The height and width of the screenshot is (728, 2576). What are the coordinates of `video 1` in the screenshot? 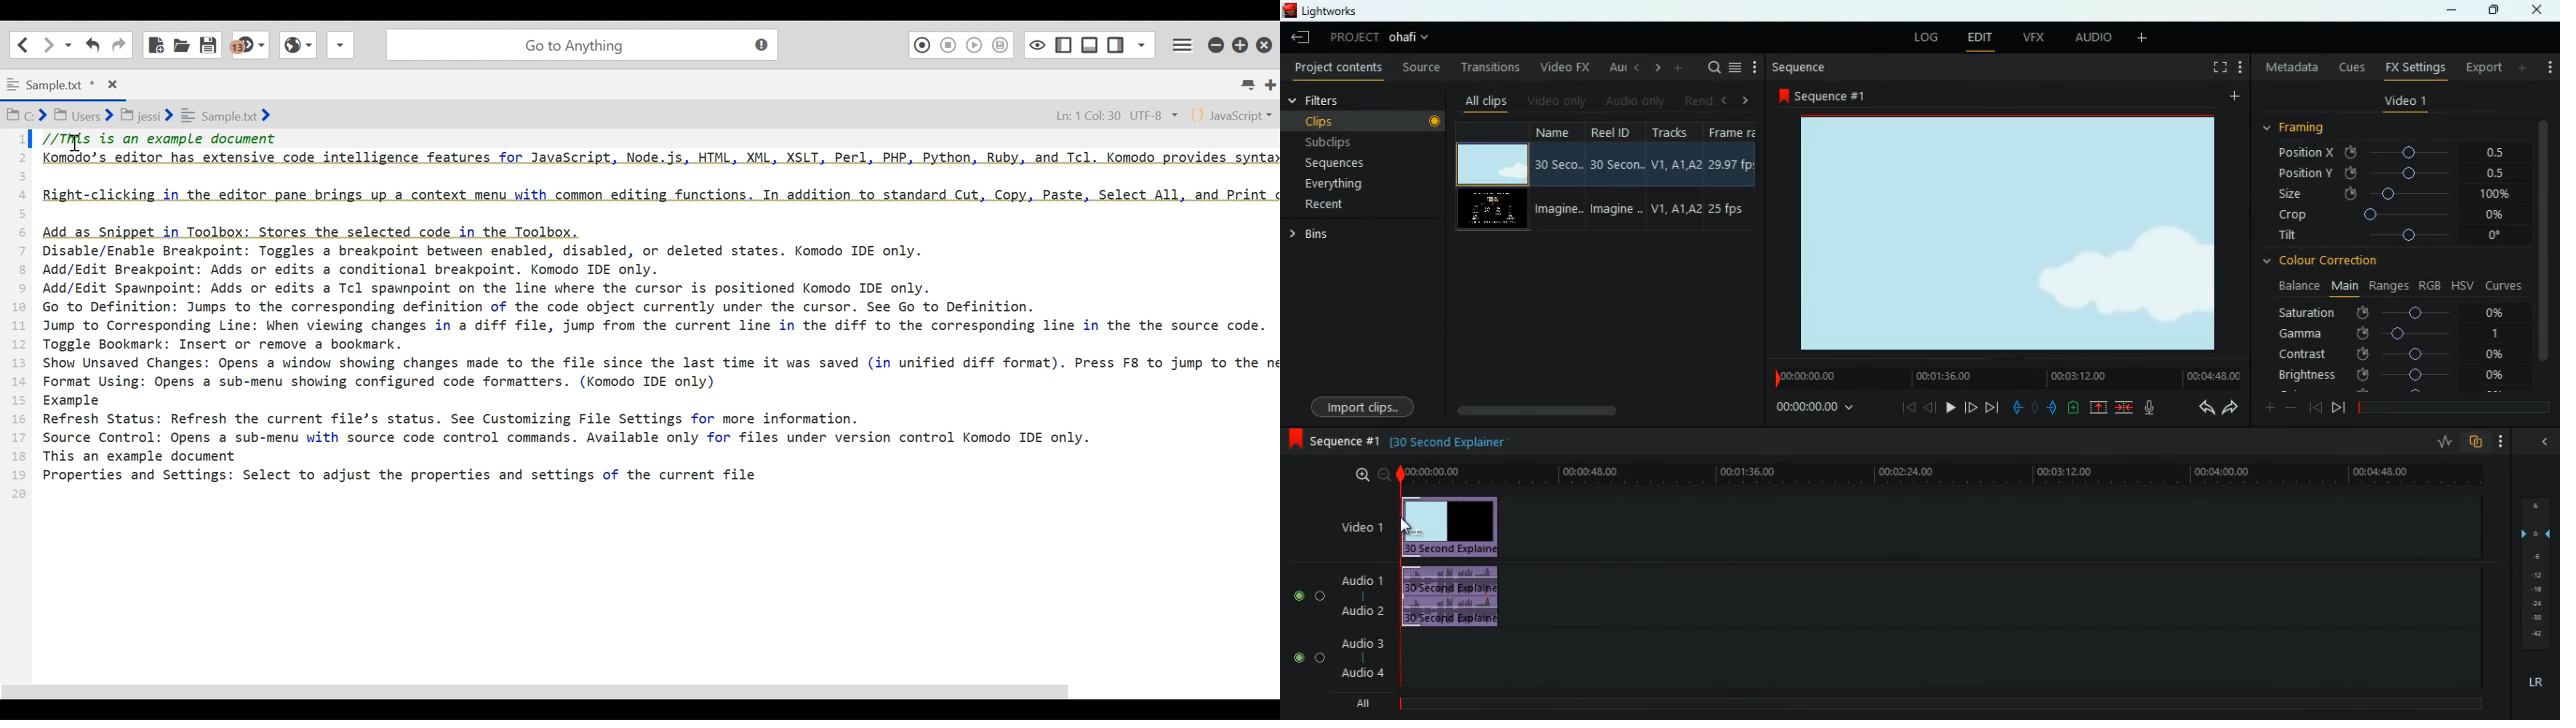 It's located at (2406, 101).